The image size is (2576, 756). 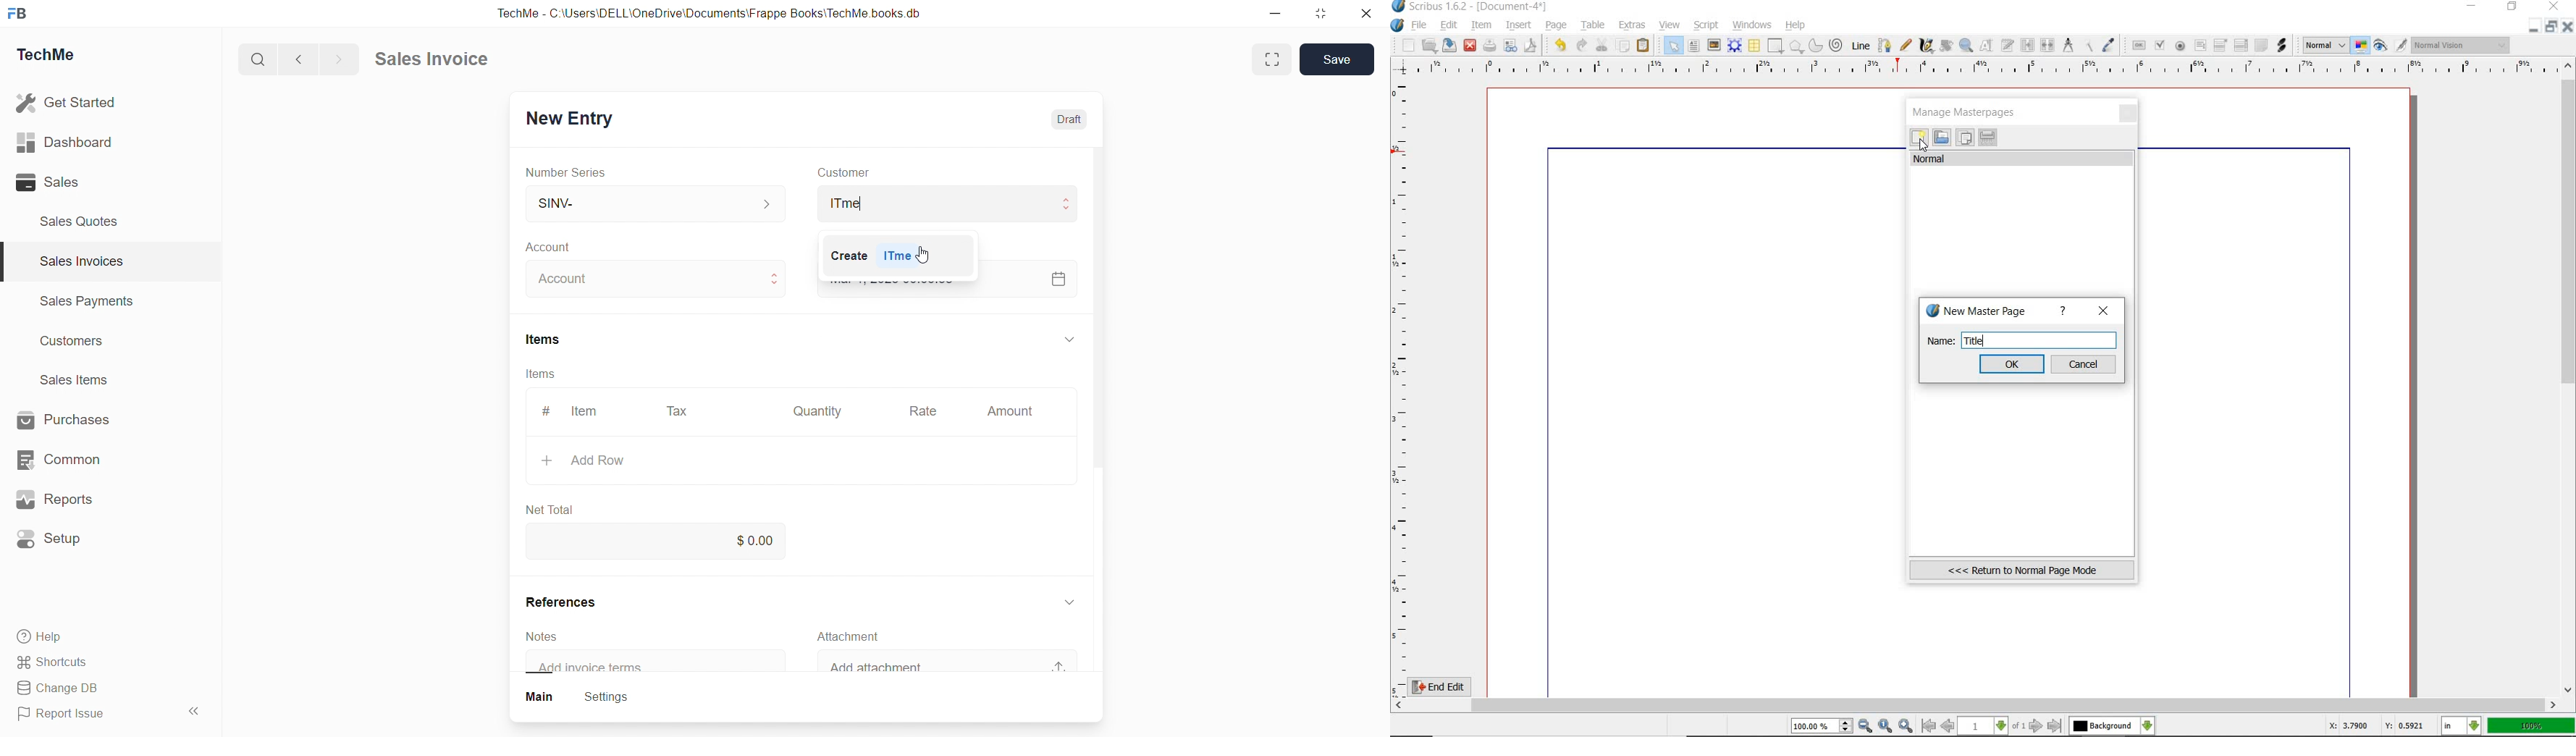 I want to click on text annotation, so click(x=2261, y=46).